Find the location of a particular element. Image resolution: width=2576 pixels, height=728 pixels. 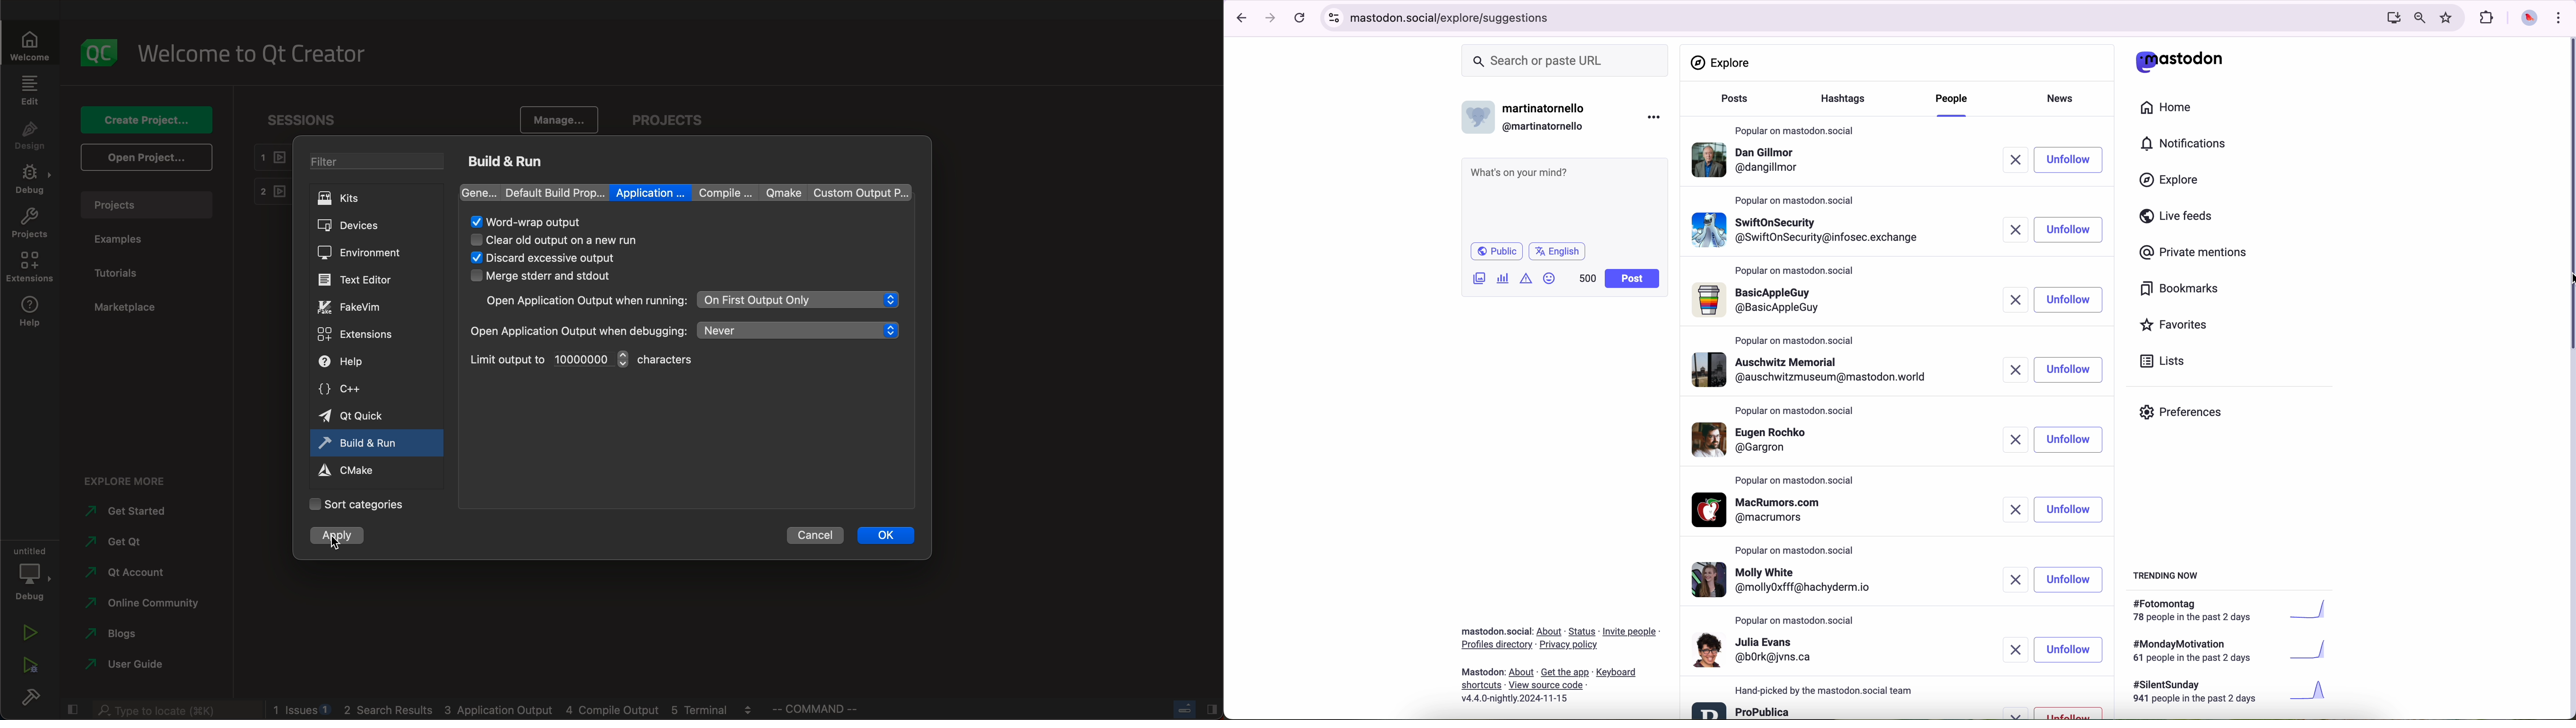

remove is located at coordinates (2019, 300).